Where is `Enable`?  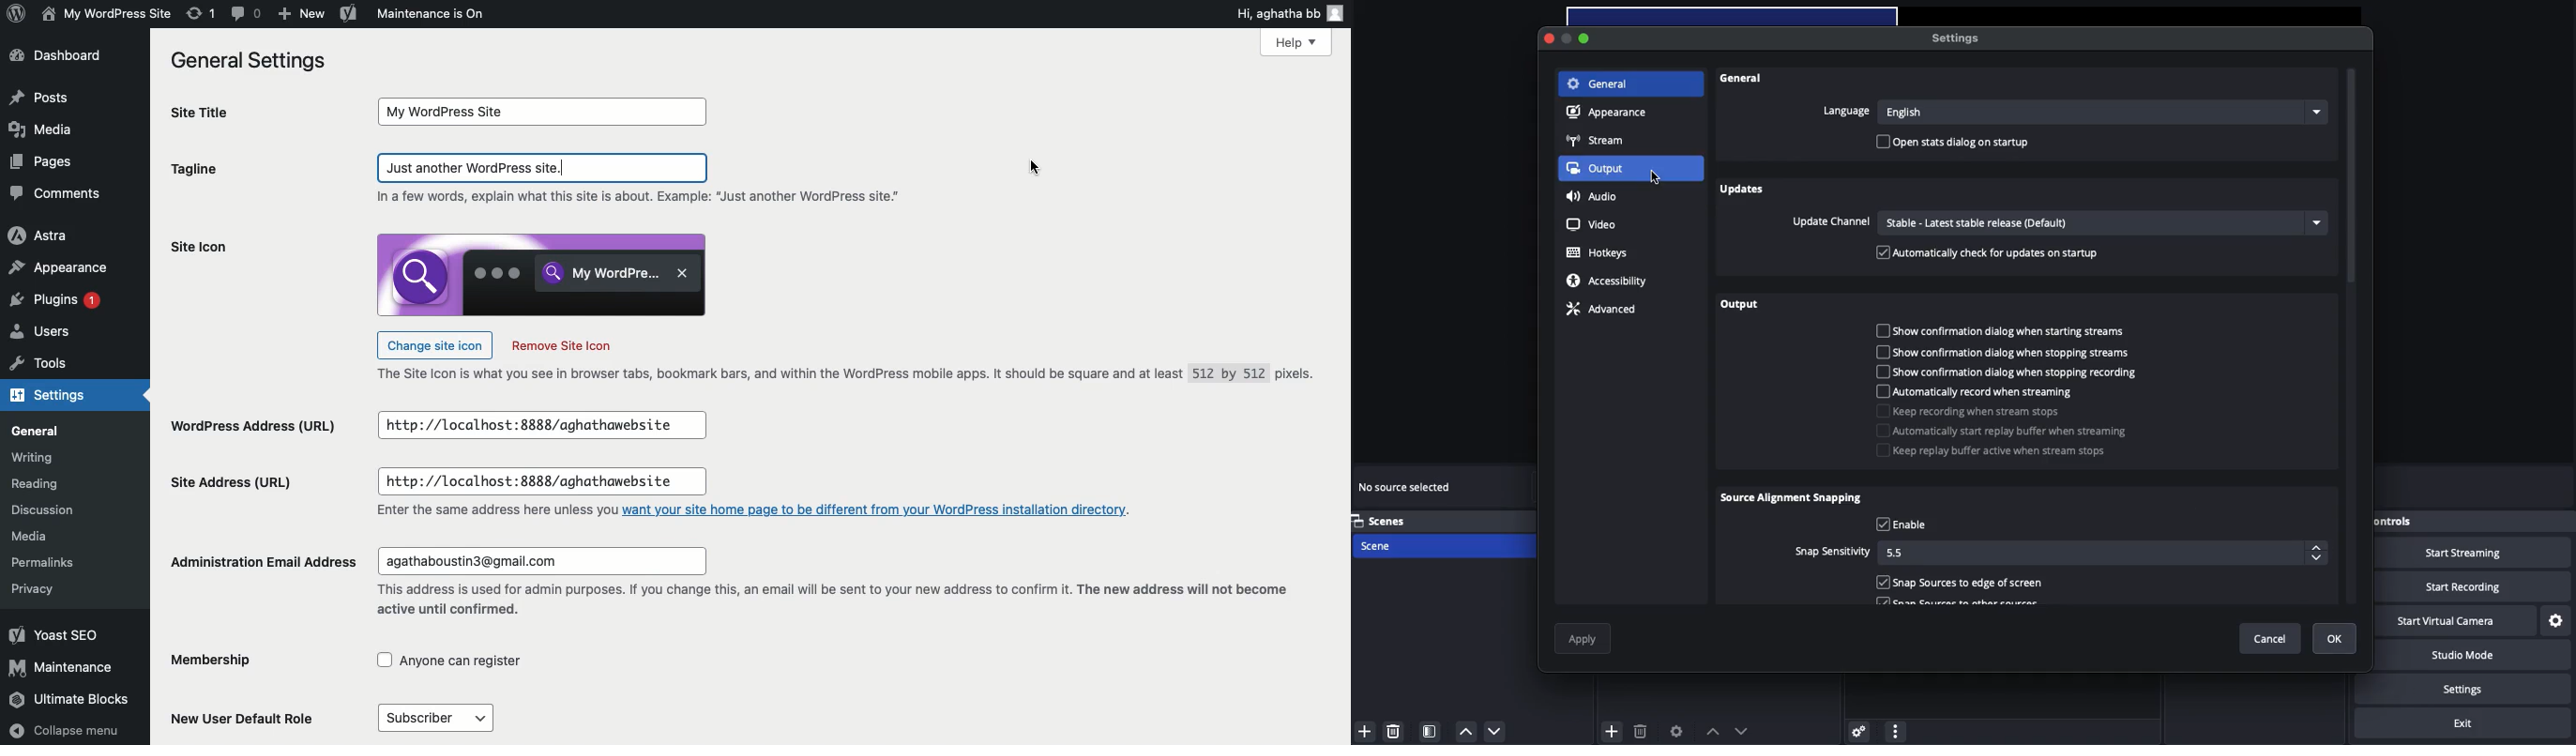 Enable is located at coordinates (1907, 524).